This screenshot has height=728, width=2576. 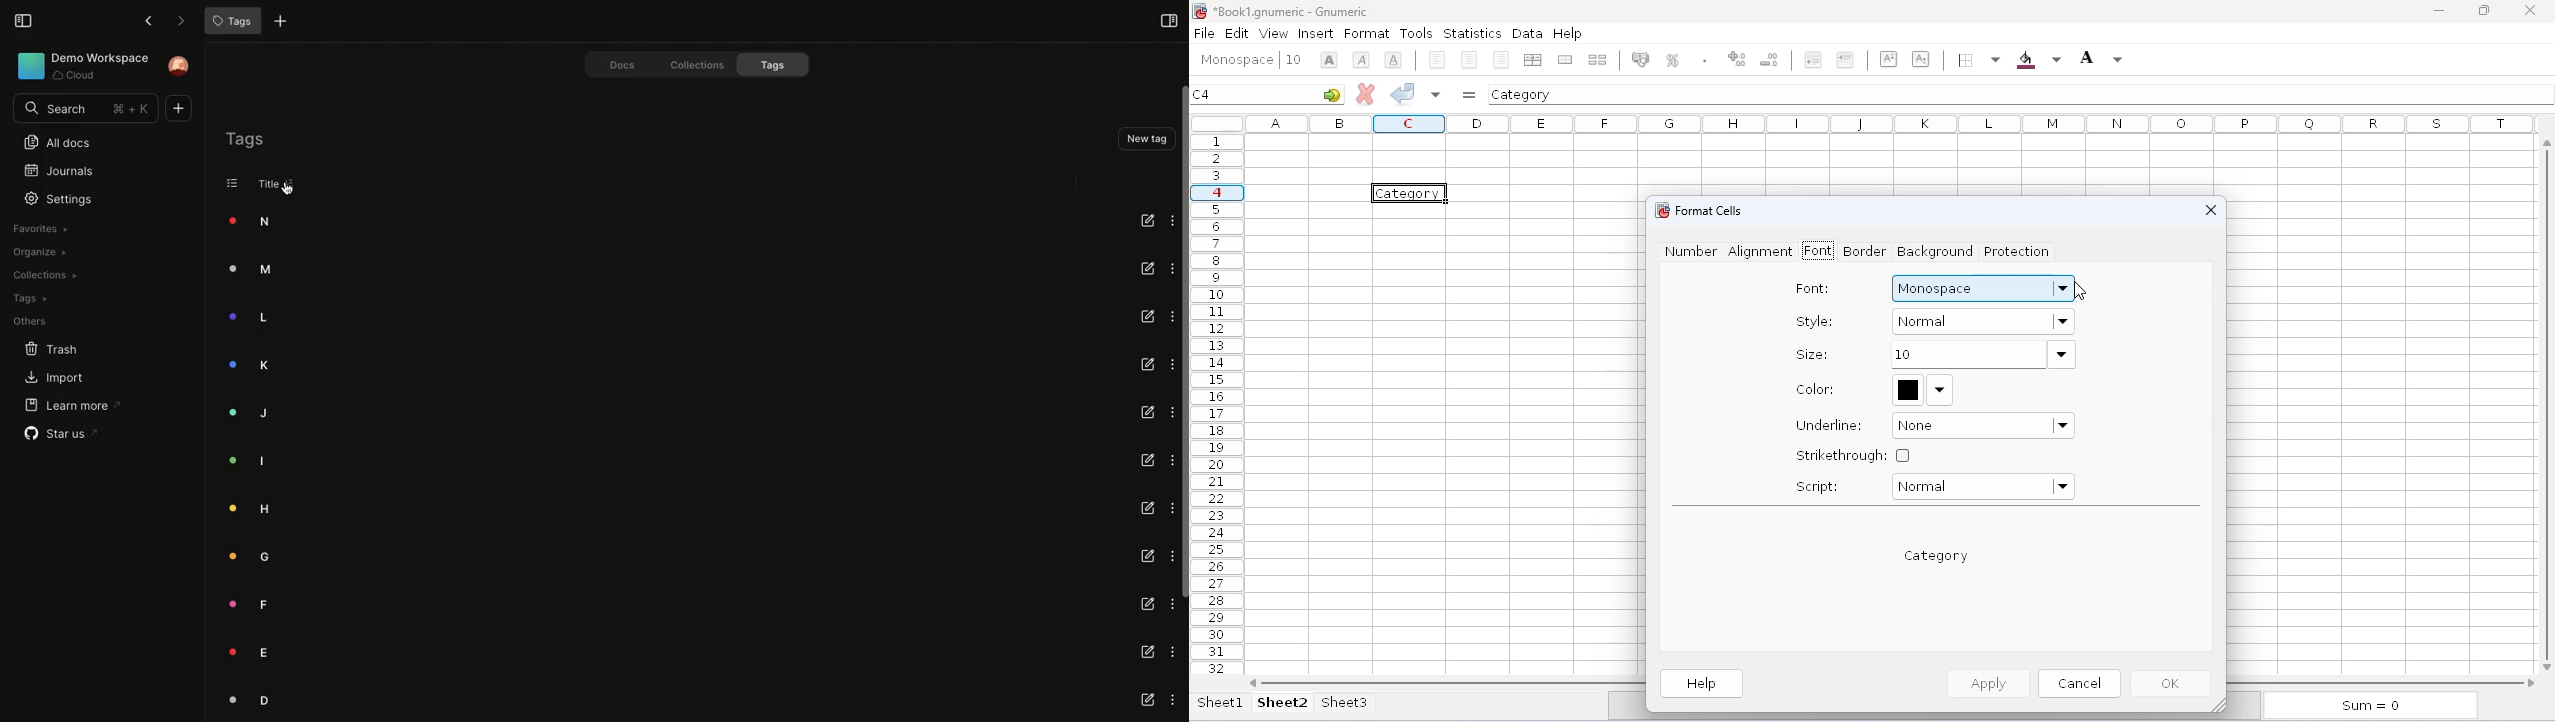 What do you see at coordinates (2529, 9) in the screenshot?
I see `close` at bounding box center [2529, 9].